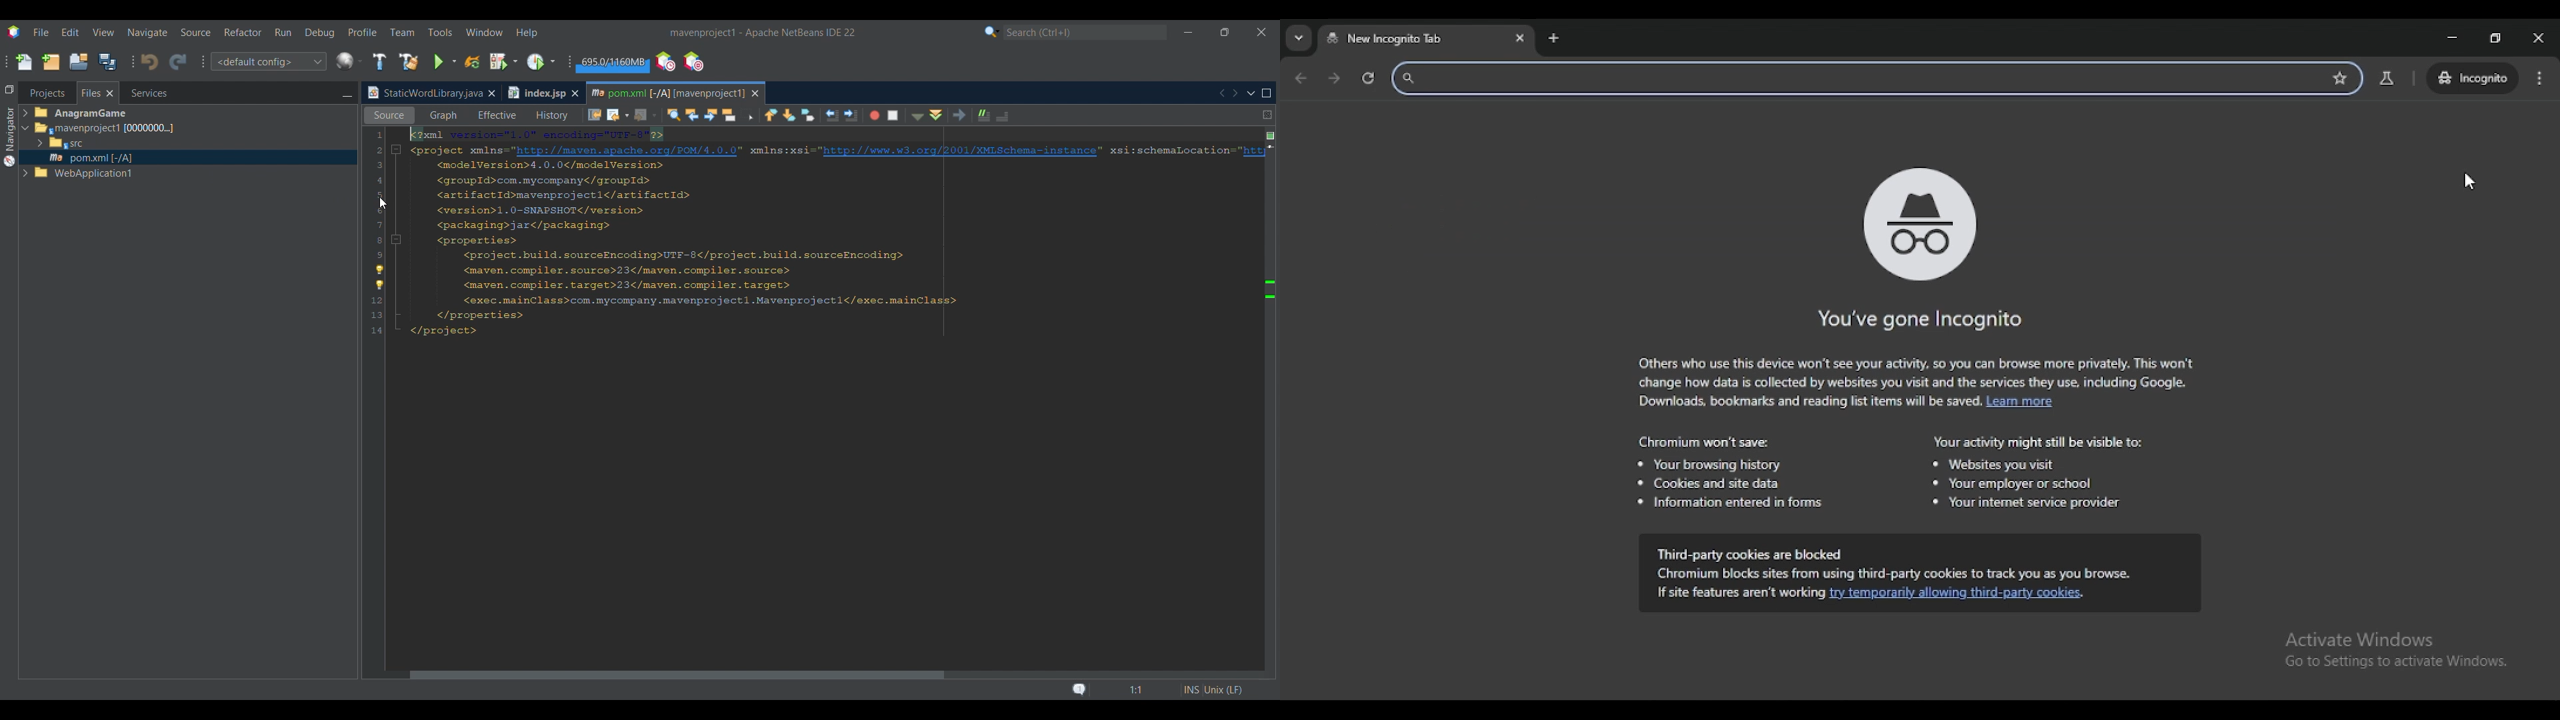 The image size is (2576, 728). What do you see at coordinates (1919, 574) in the screenshot?
I see `third-party cookies are blocked` at bounding box center [1919, 574].